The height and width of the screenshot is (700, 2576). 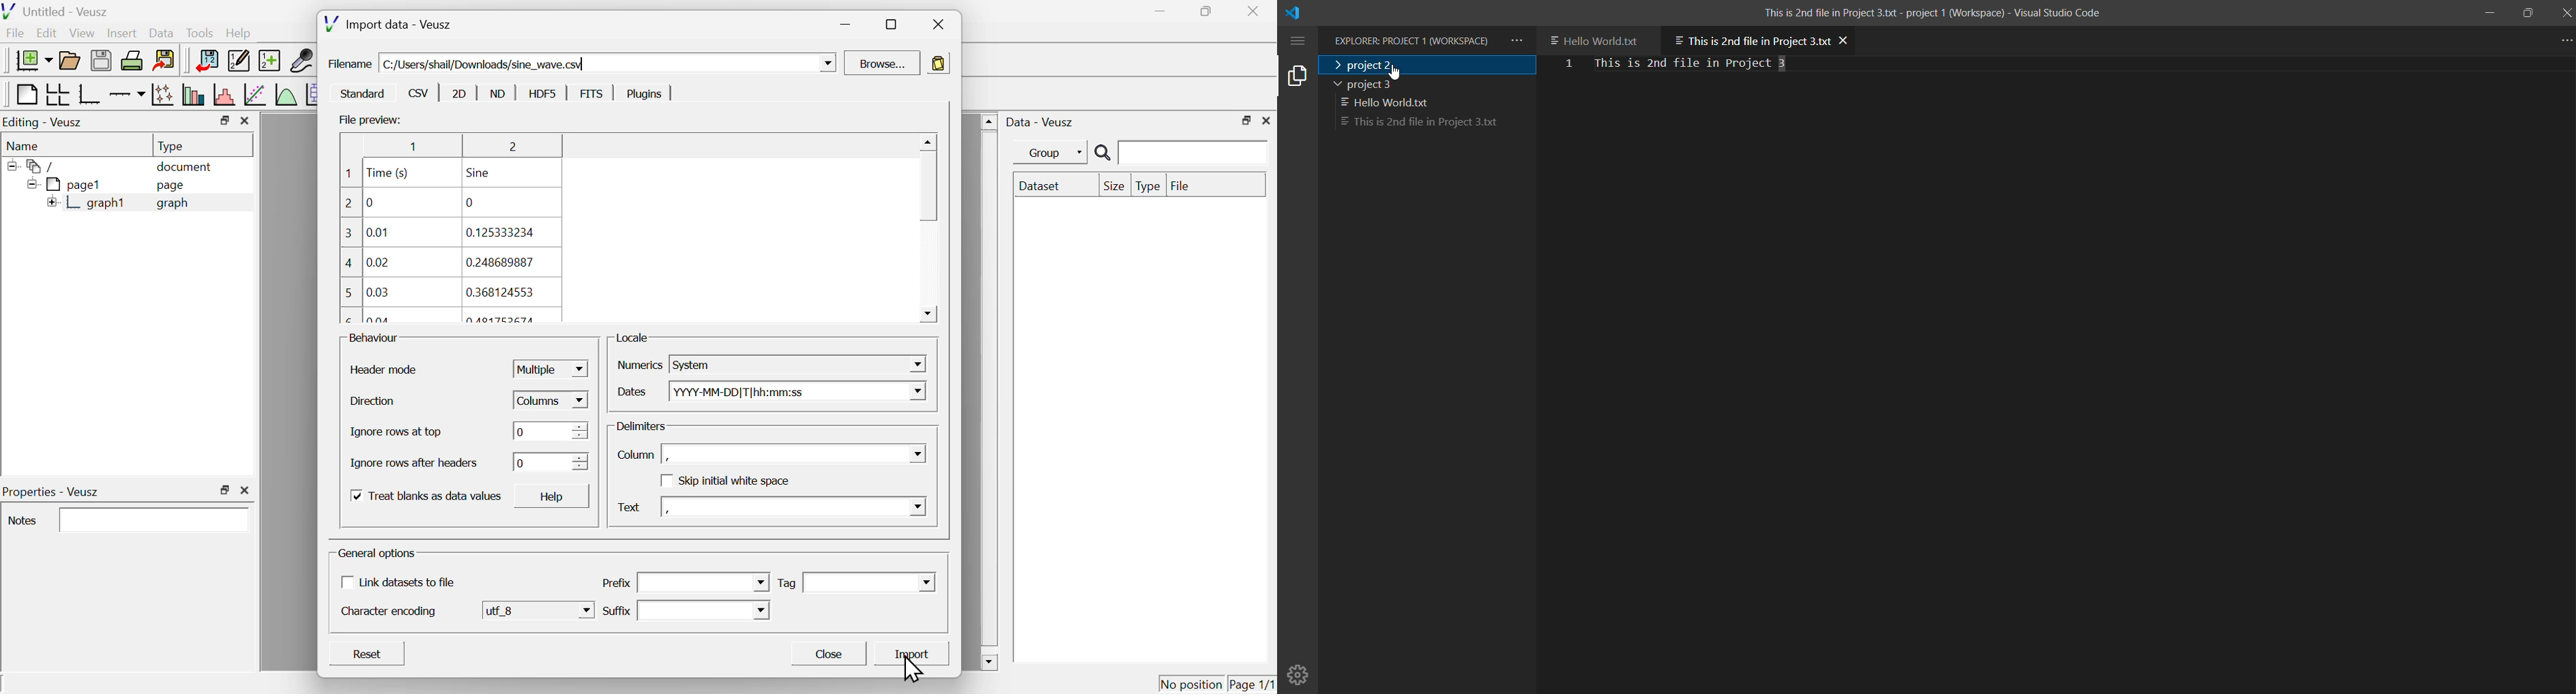 What do you see at coordinates (936, 25) in the screenshot?
I see `close` at bounding box center [936, 25].